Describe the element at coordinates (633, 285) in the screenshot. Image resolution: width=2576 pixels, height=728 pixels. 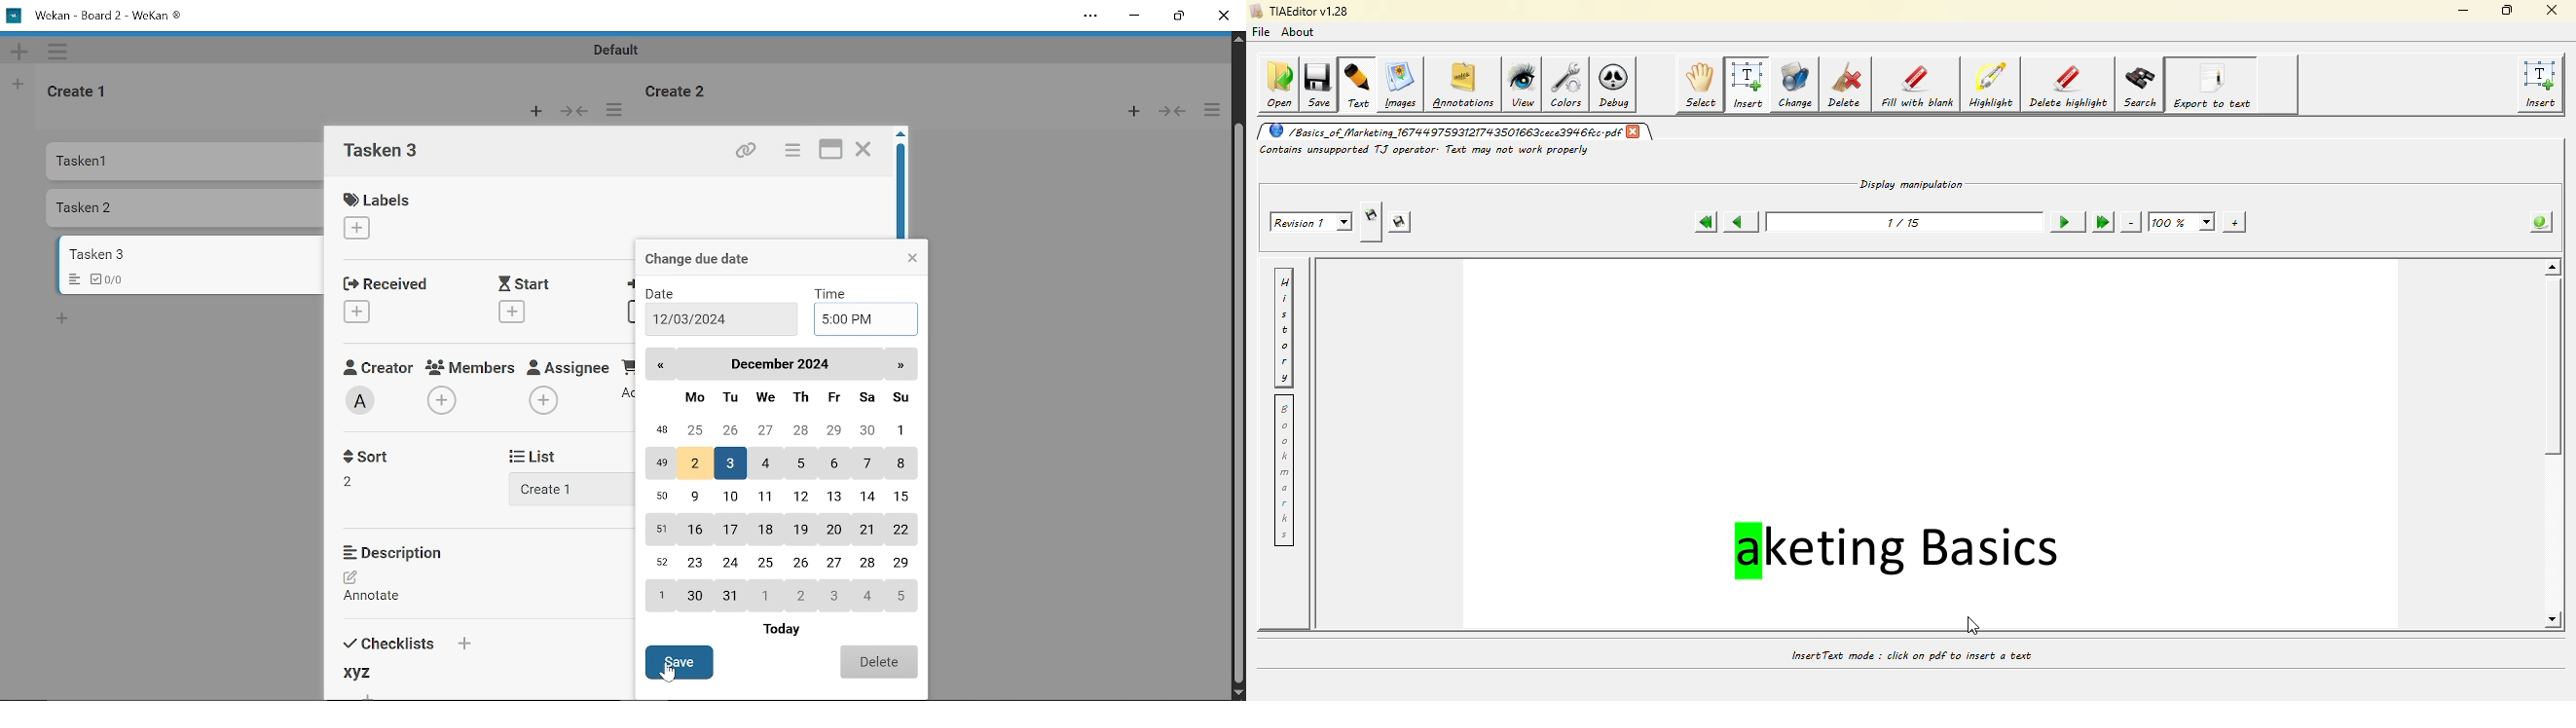
I see `Due` at that location.